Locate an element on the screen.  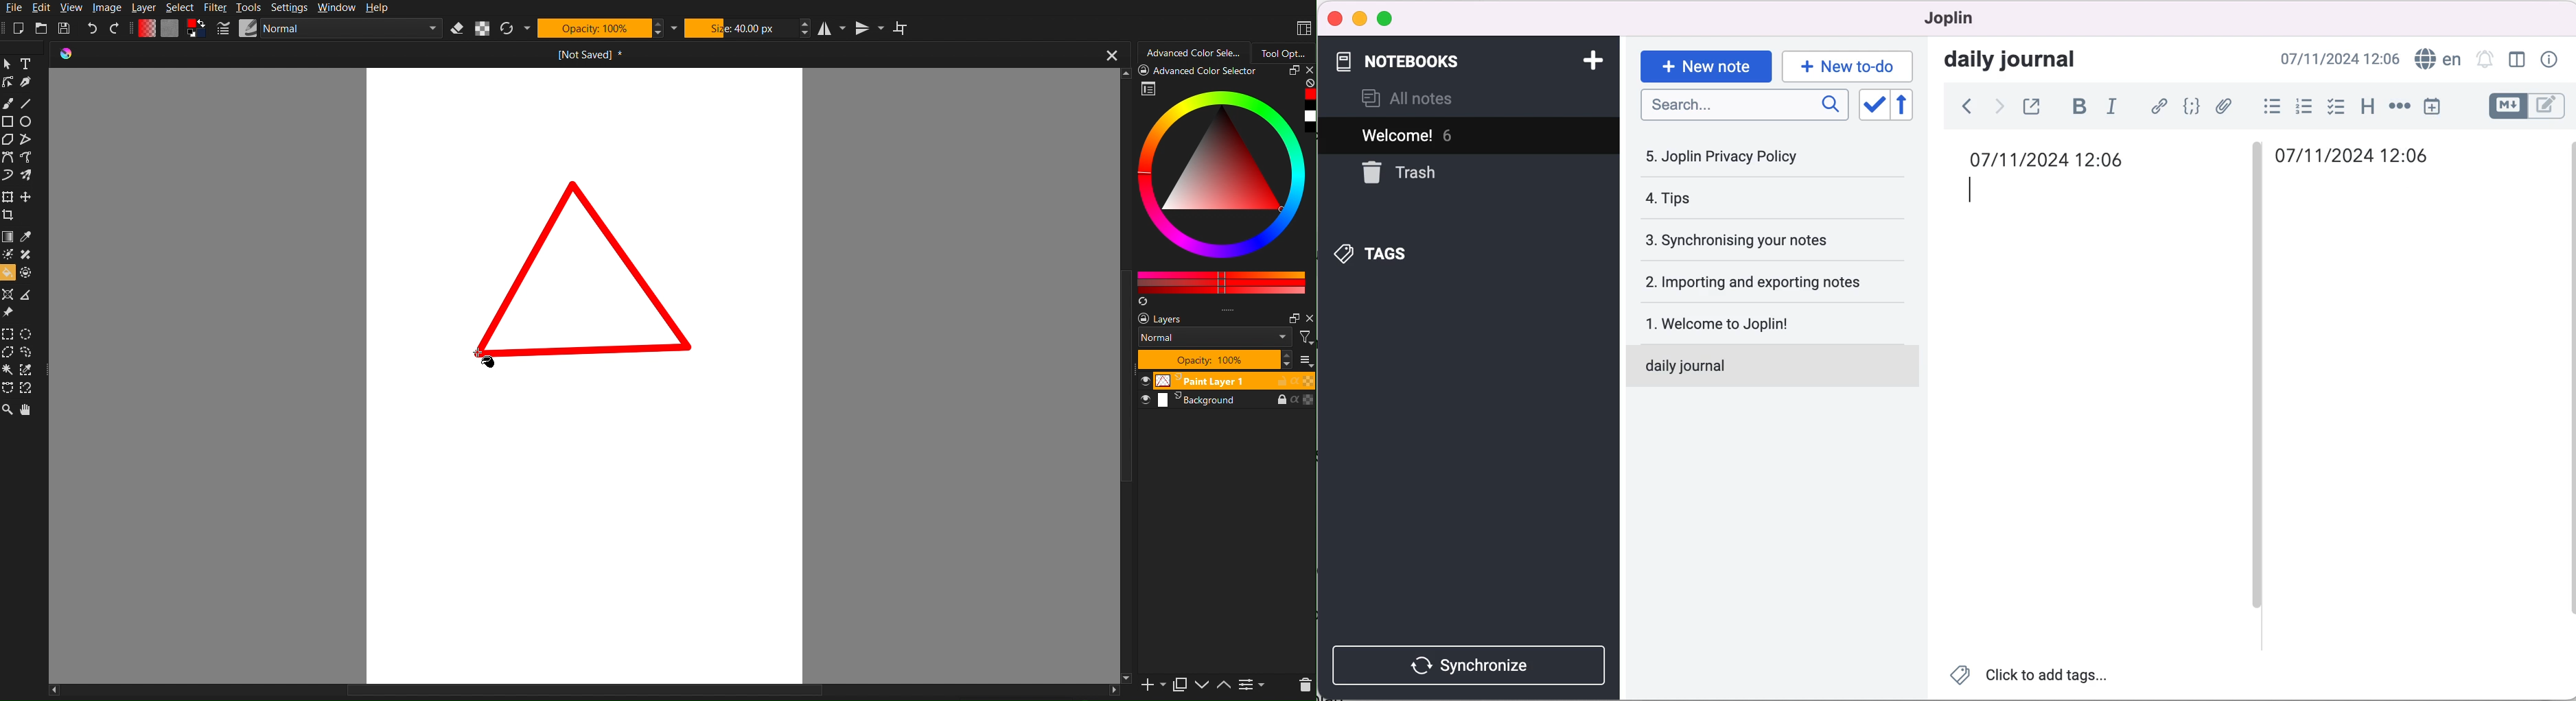
duplicate layer or mask is located at coordinates (1179, 685).